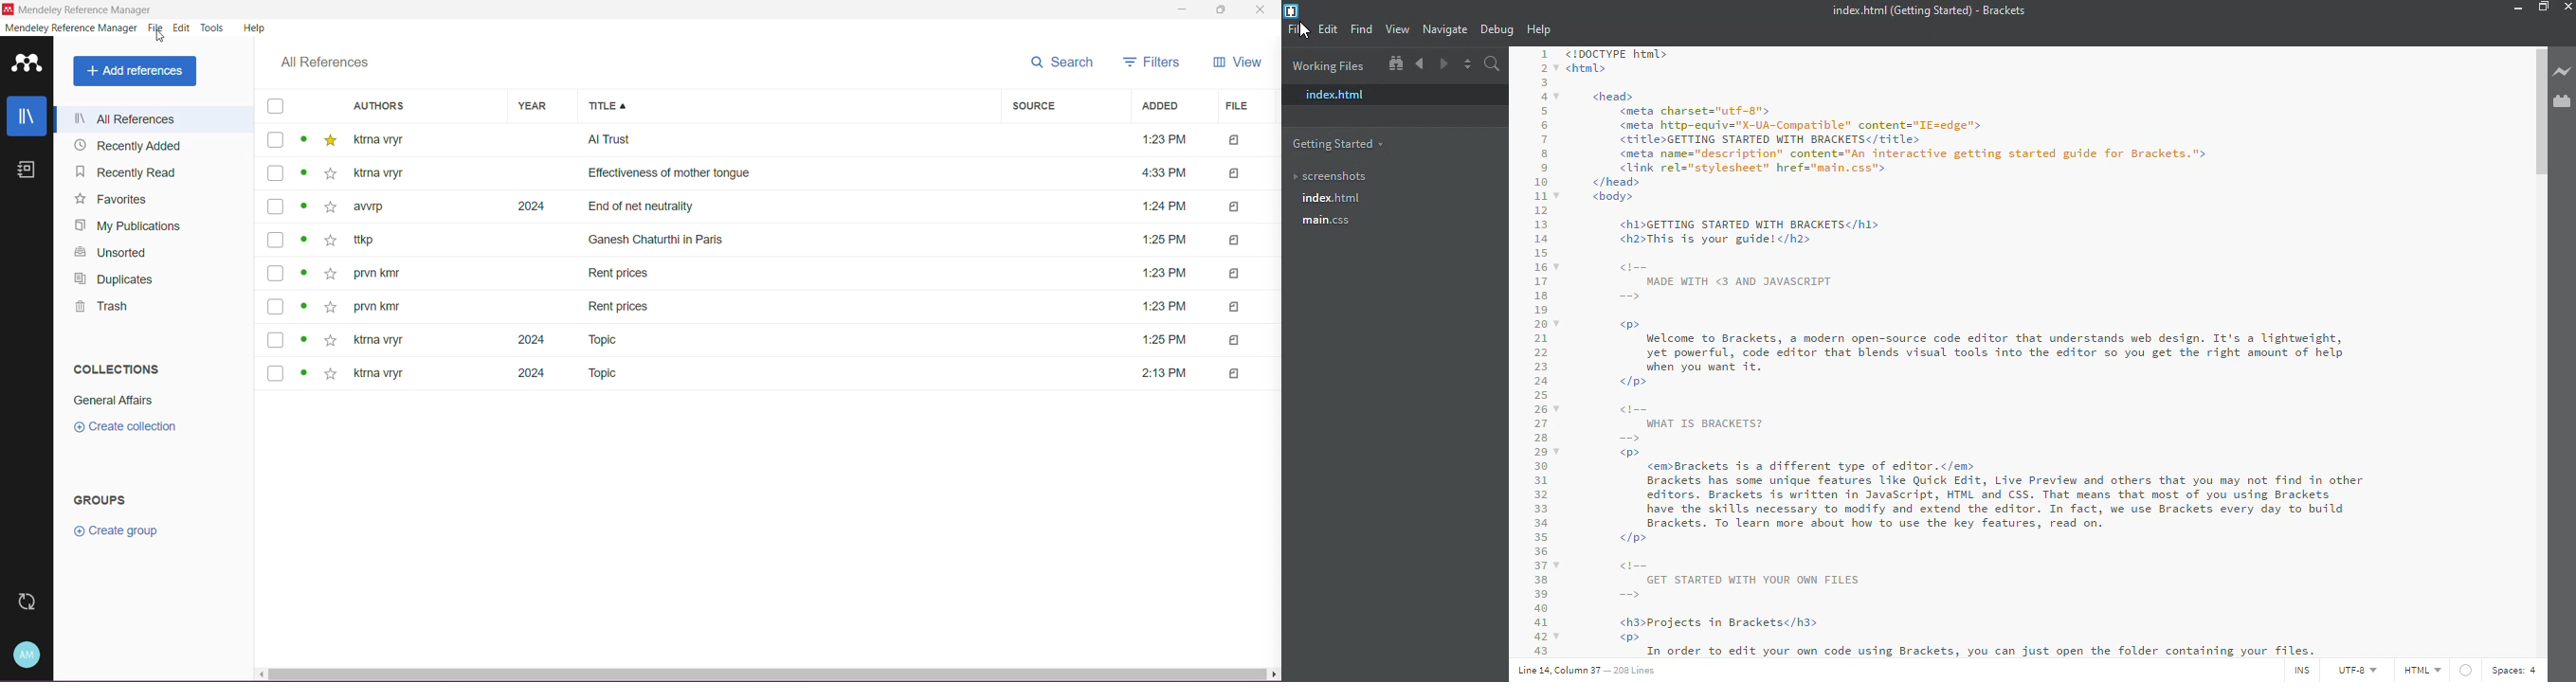  What do you see at coordinates (109, 253) in the screenshot?
I see `Unsorted` at bounding box center [109, 253].